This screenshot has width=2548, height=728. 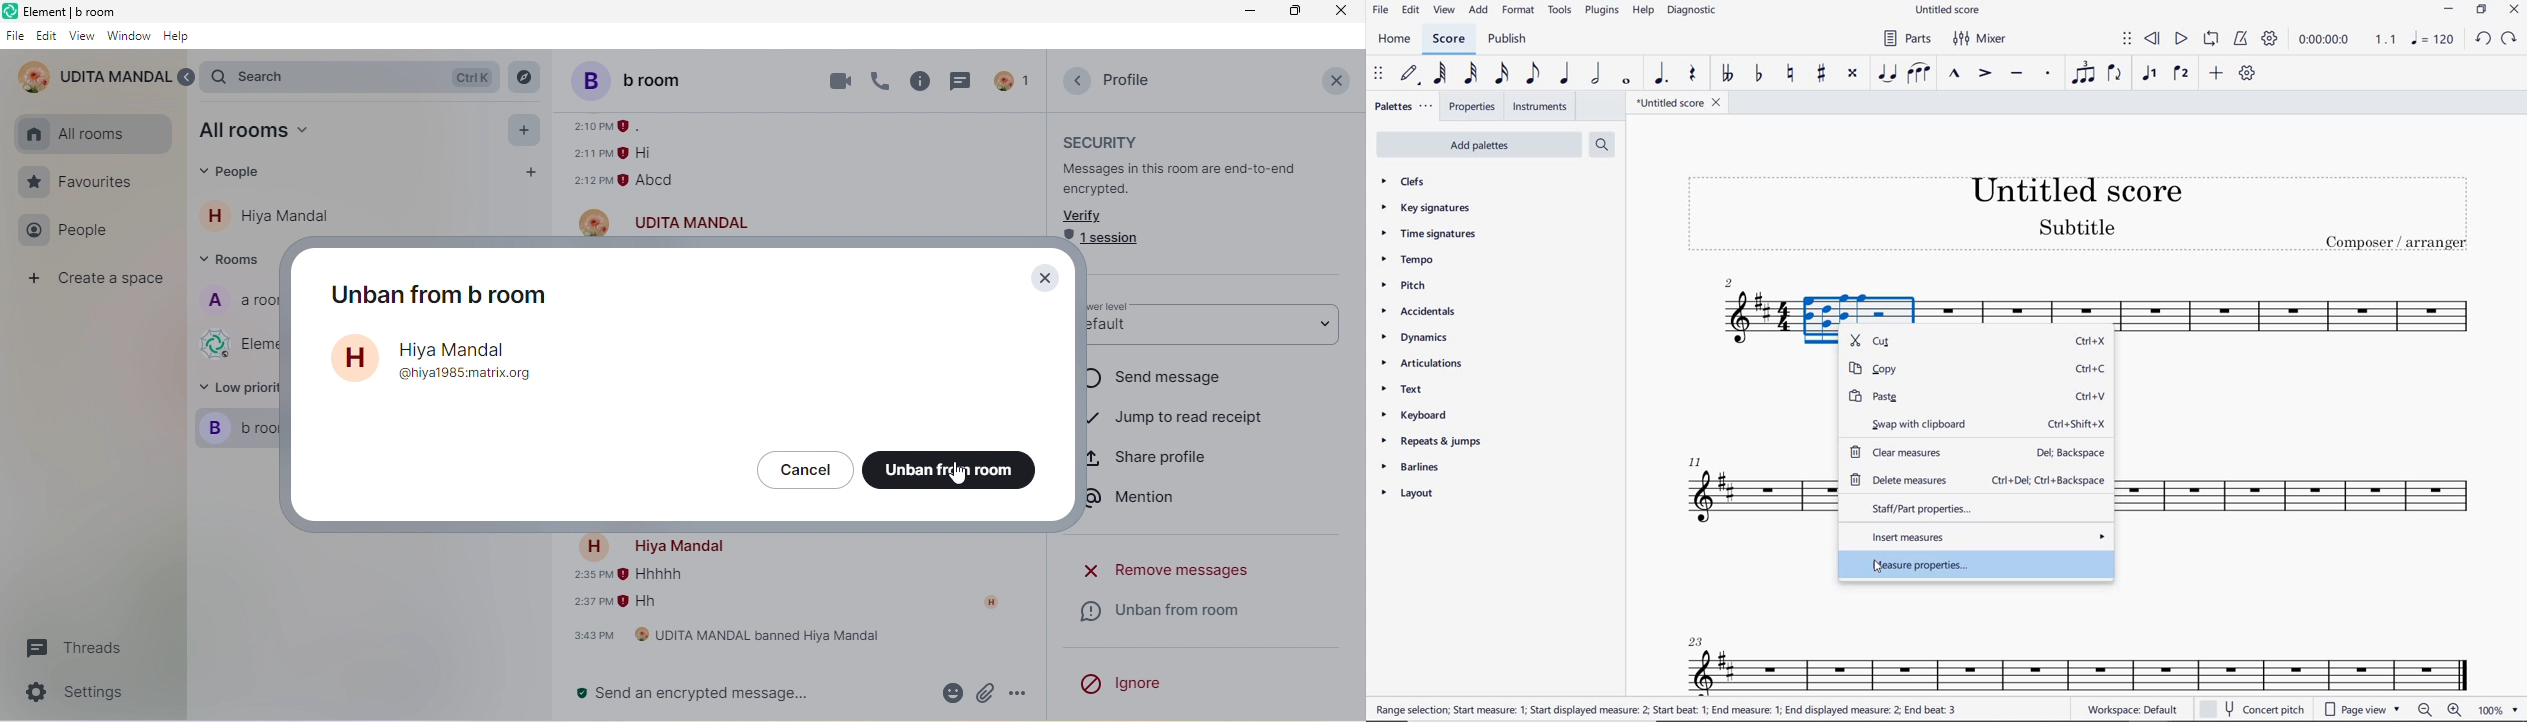 What do you see at coordinates (1537, 106) in the screenshot?
I see `INSTRUMENTS` at bounding box center [1537, 106].